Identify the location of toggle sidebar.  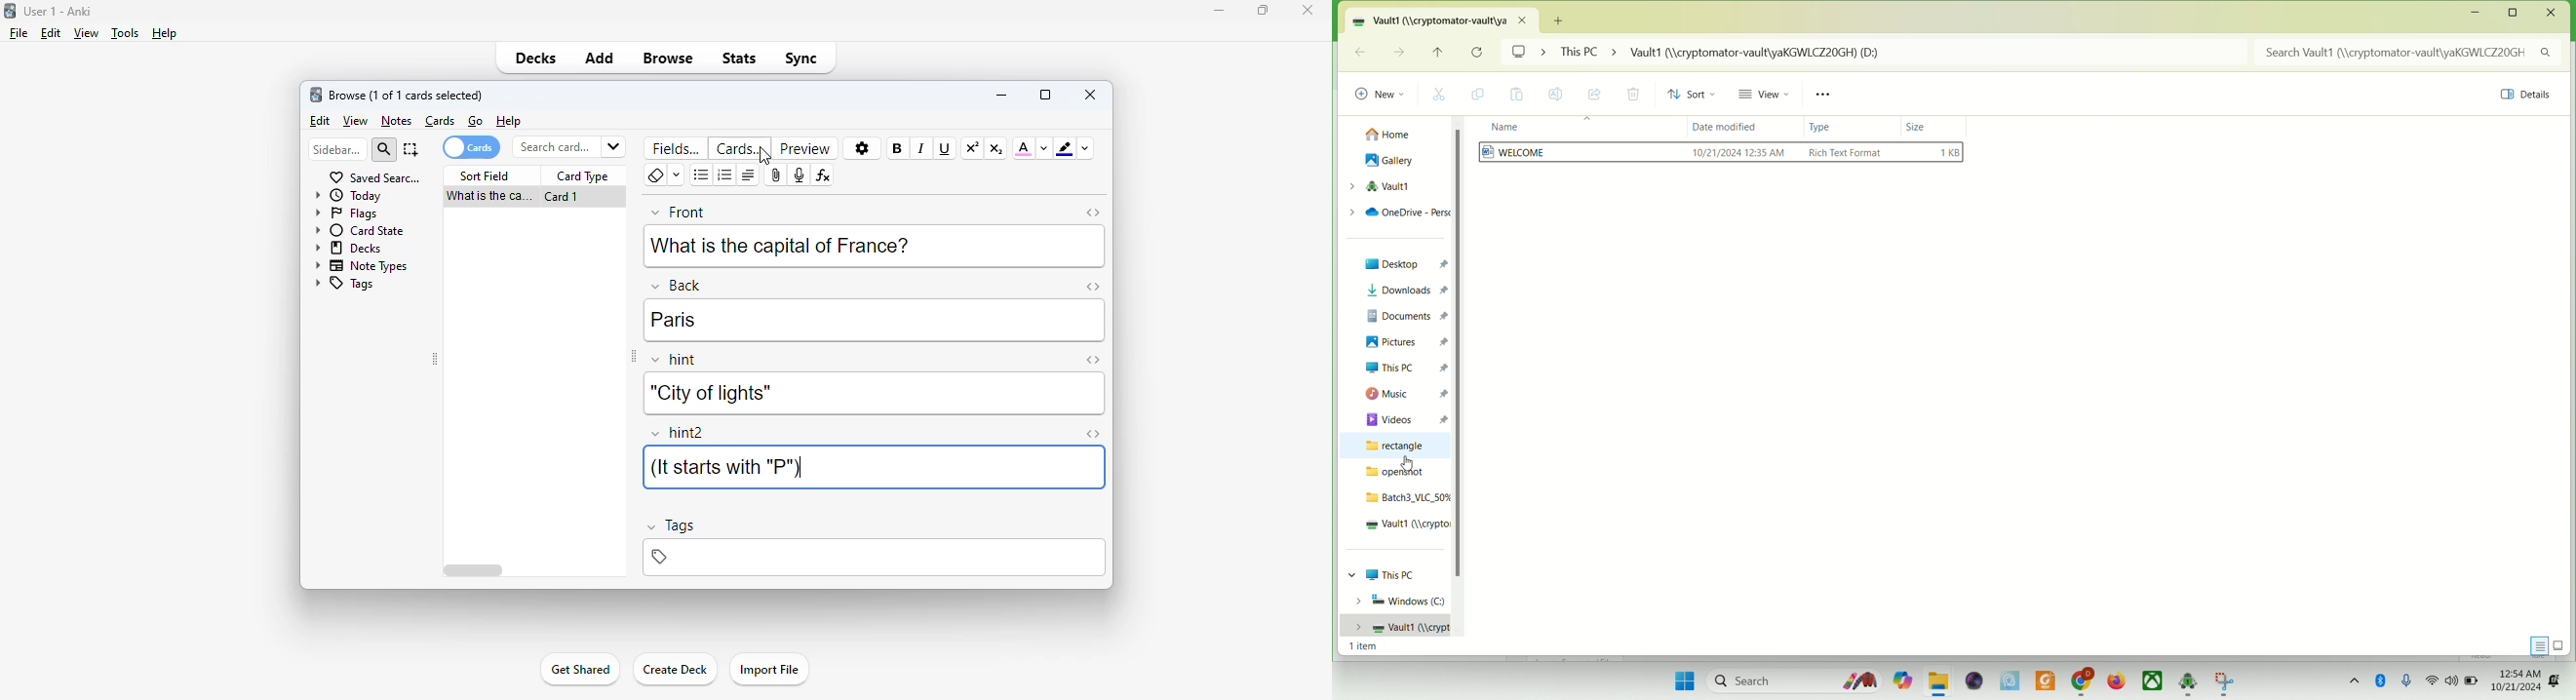
(632, 357).